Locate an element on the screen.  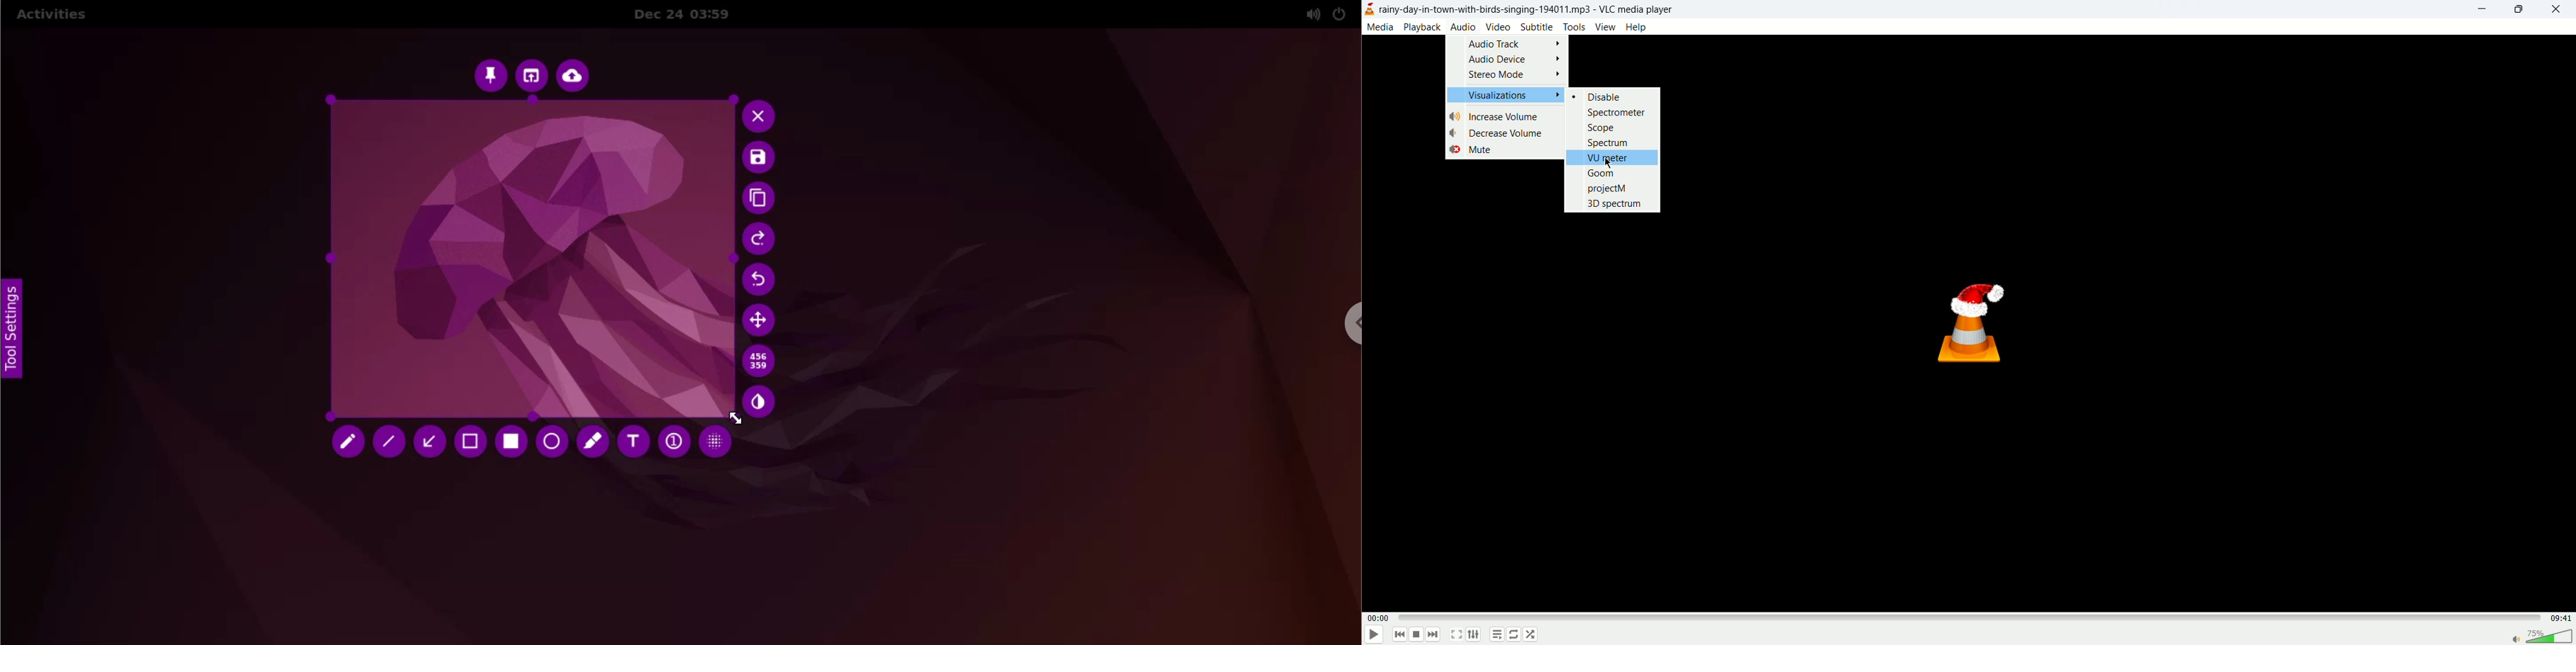
total time is located at coordinates (2559, 618).